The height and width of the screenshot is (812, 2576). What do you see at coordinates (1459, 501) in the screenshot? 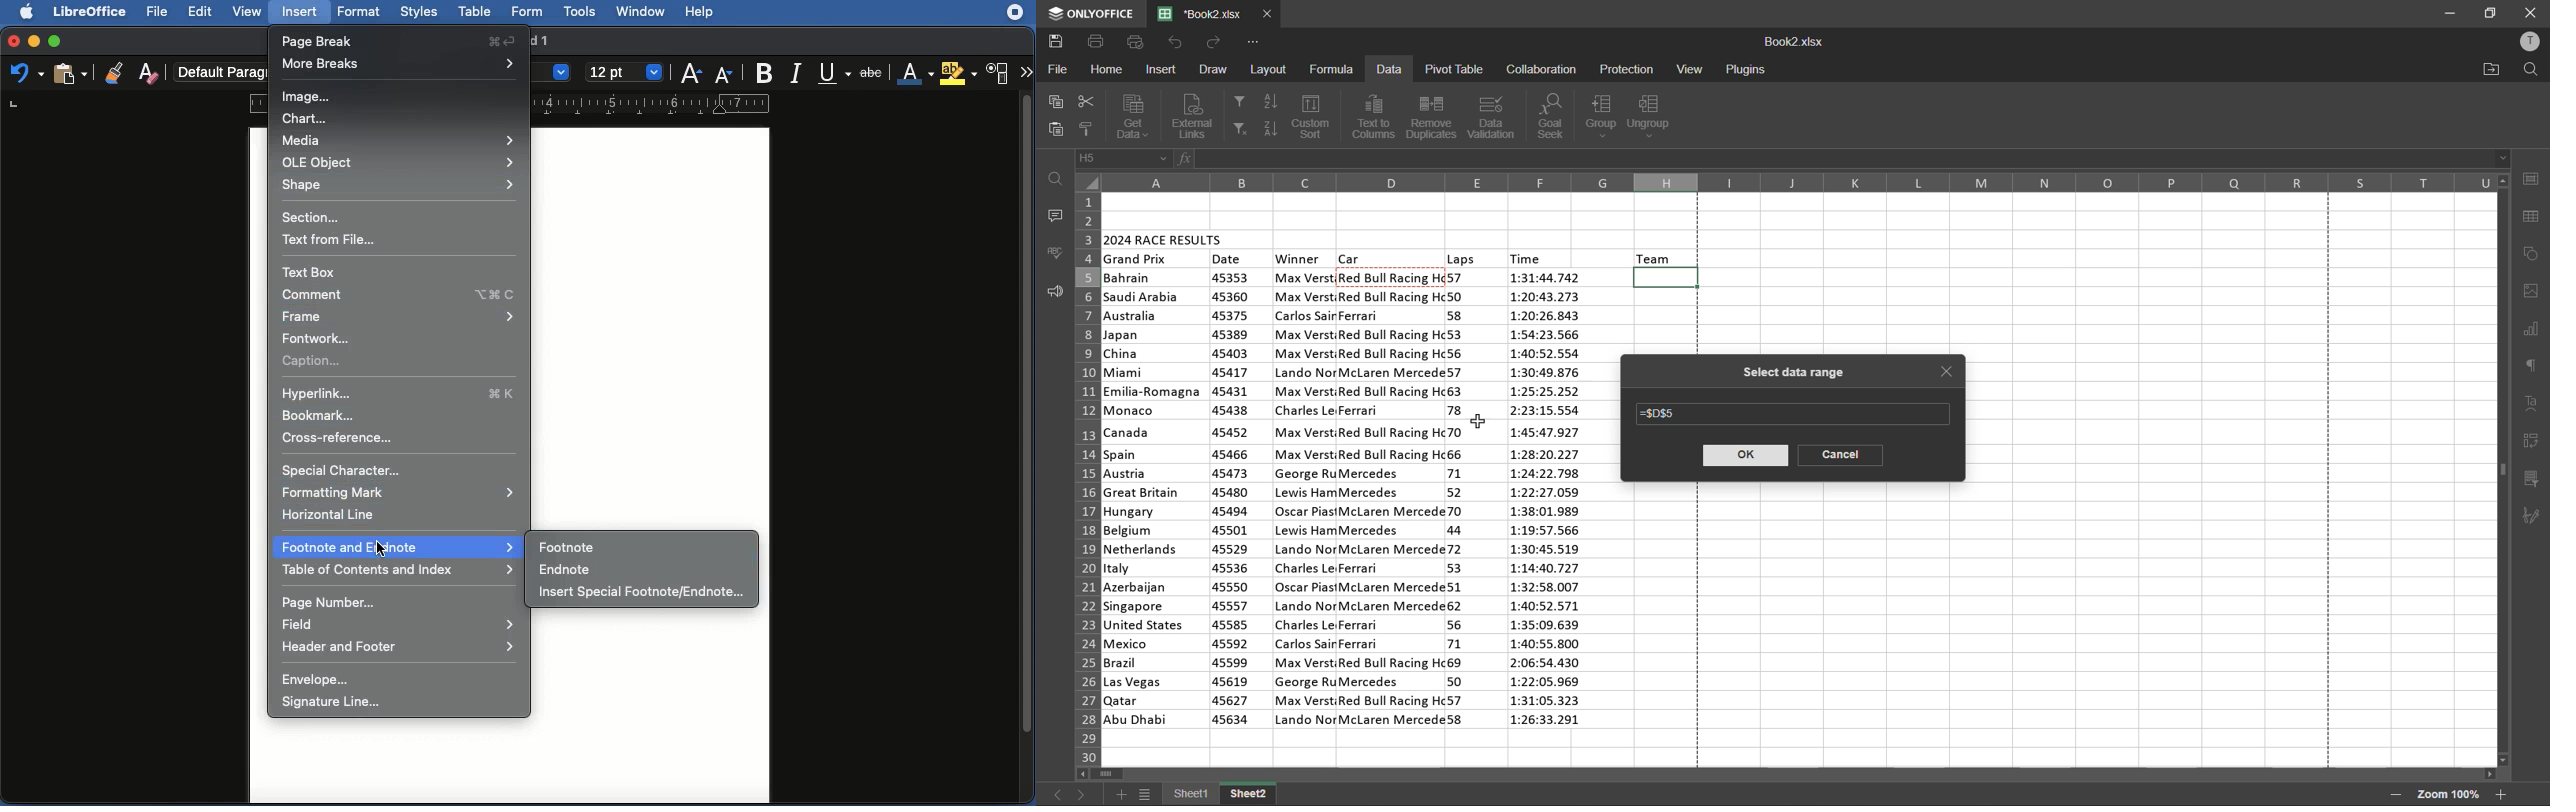
I see `laps` at bounding box center [1459, 501].